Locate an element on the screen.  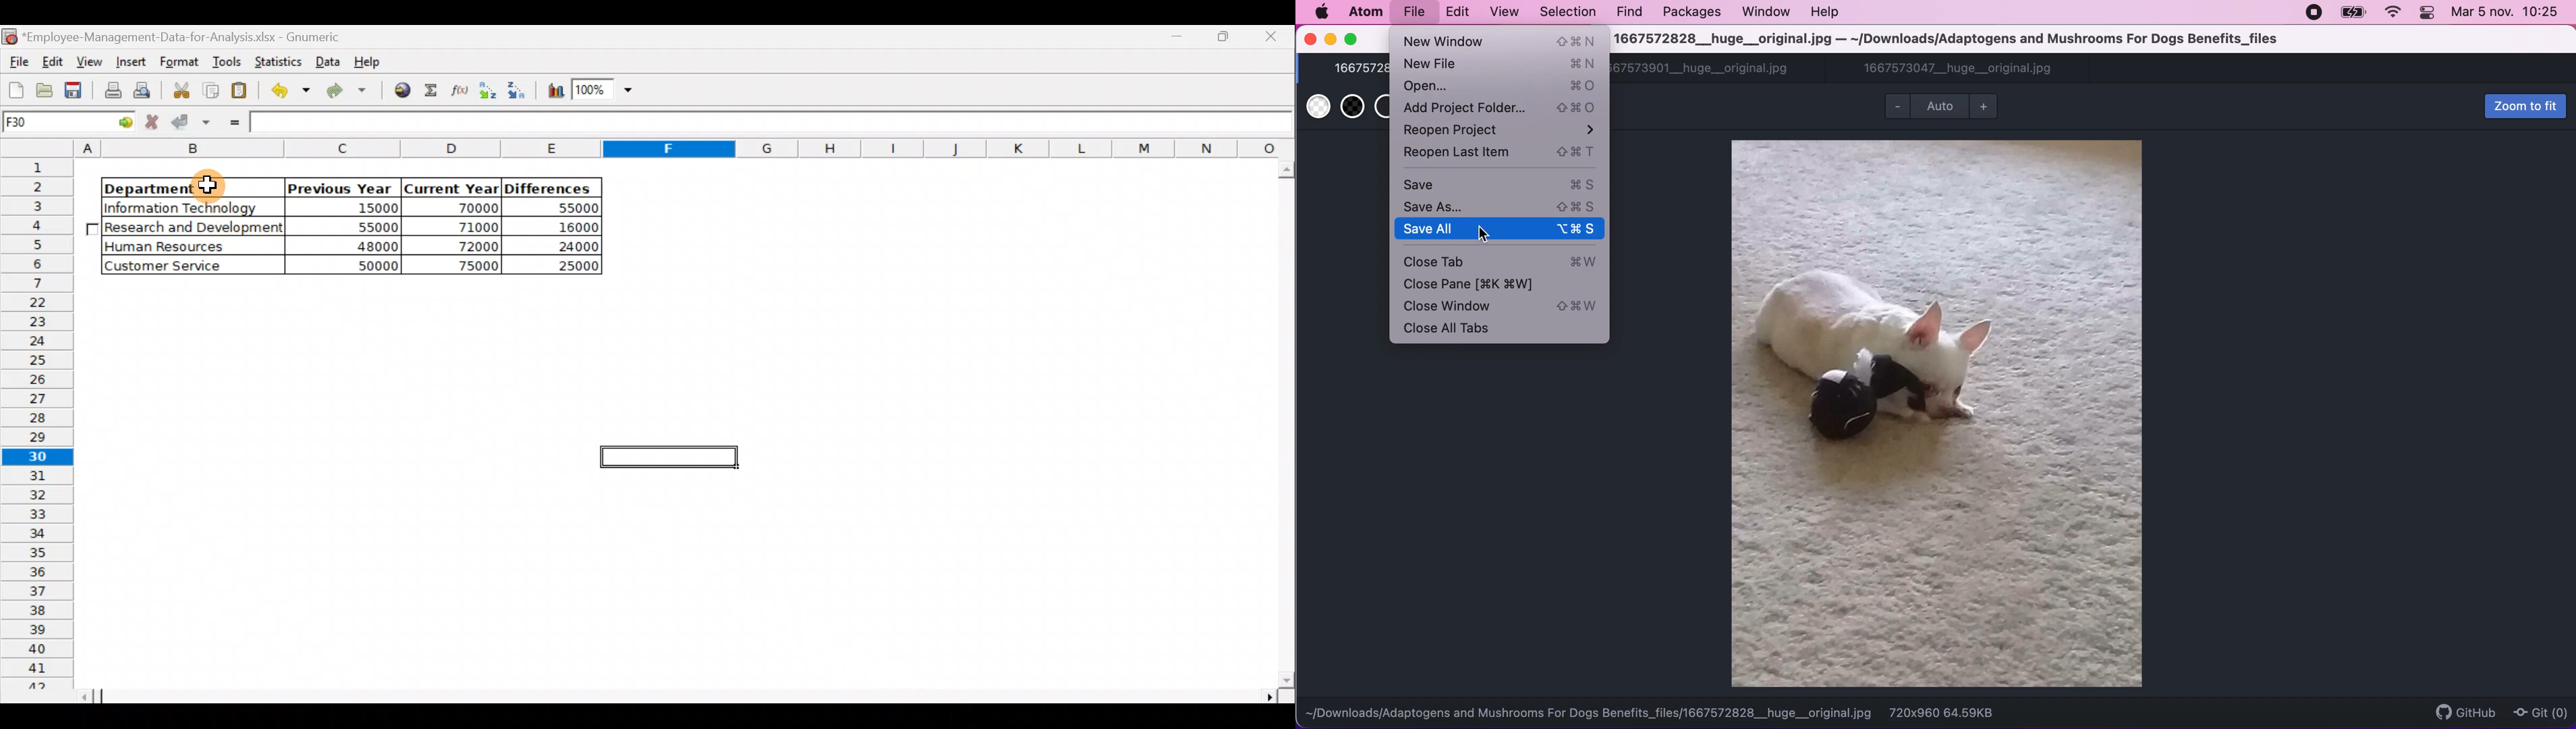
file image is located at coordinates (1938, 413).